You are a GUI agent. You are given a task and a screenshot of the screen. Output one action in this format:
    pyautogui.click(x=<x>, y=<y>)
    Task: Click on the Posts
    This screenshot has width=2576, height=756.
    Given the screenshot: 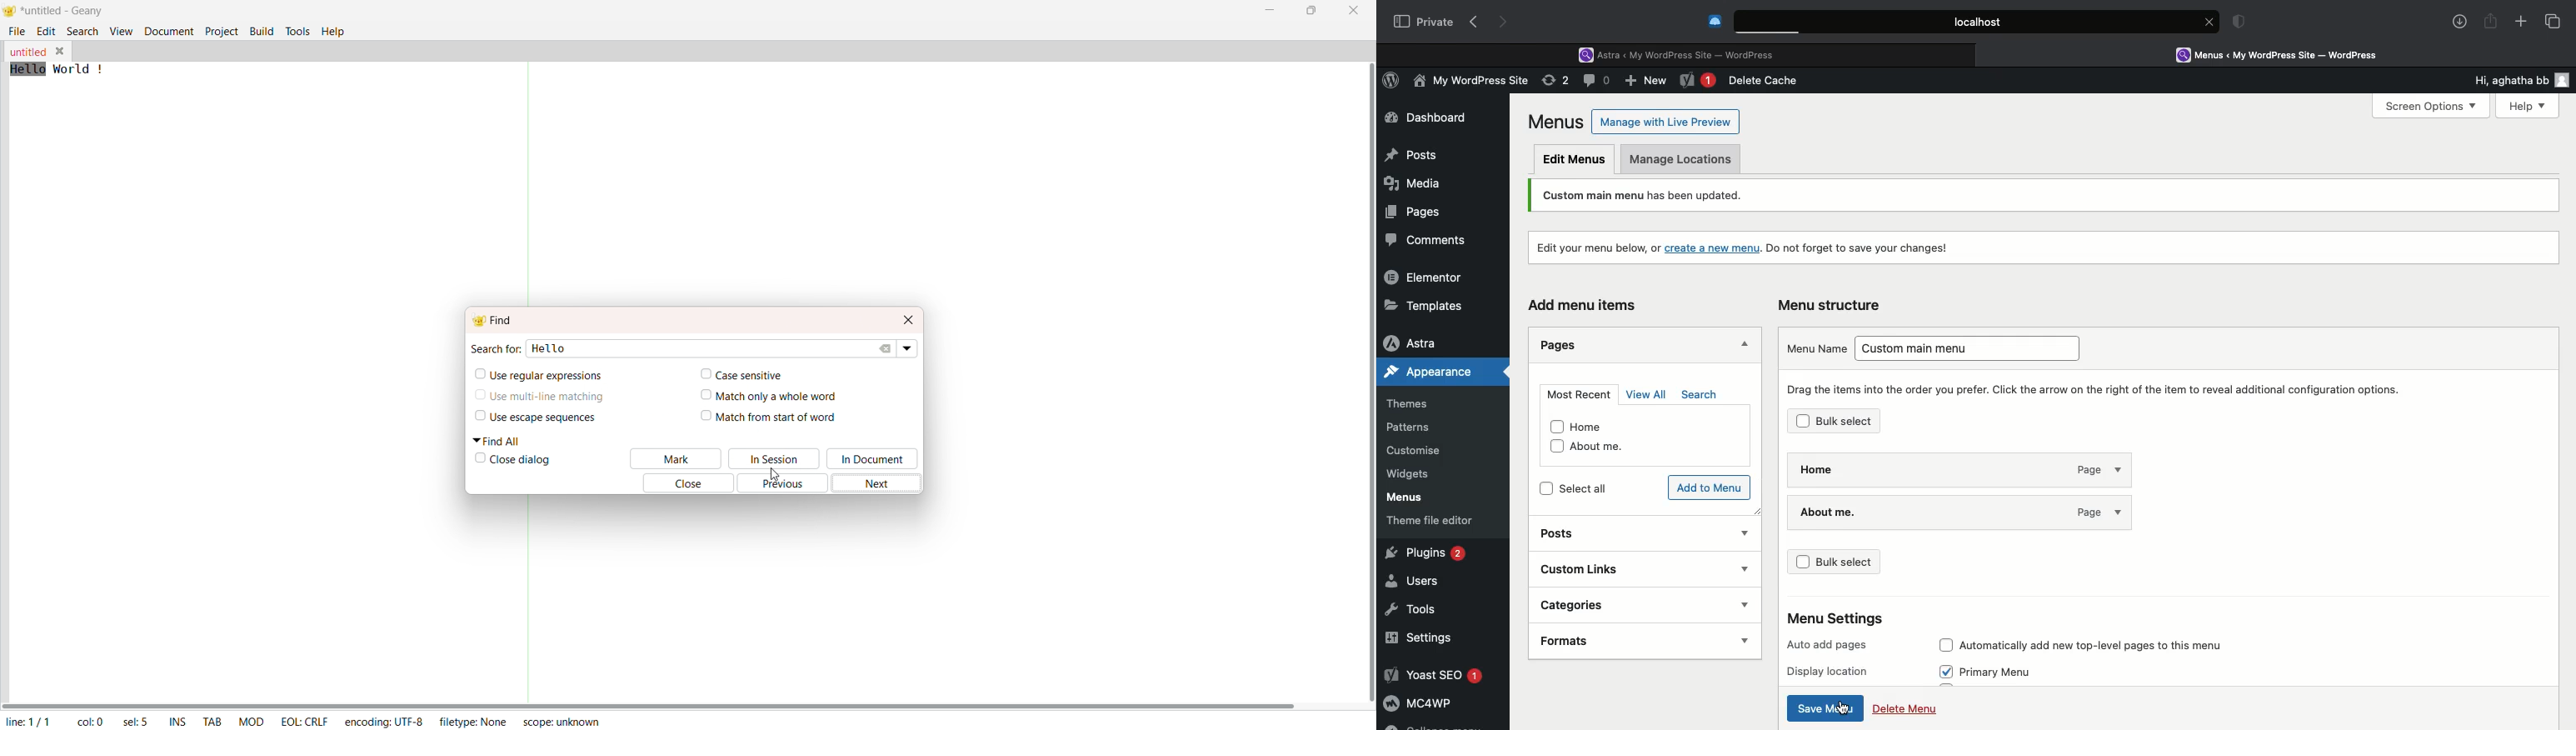 What is the action you would take?
    pyautogui.click(x=1560, y=536)
    